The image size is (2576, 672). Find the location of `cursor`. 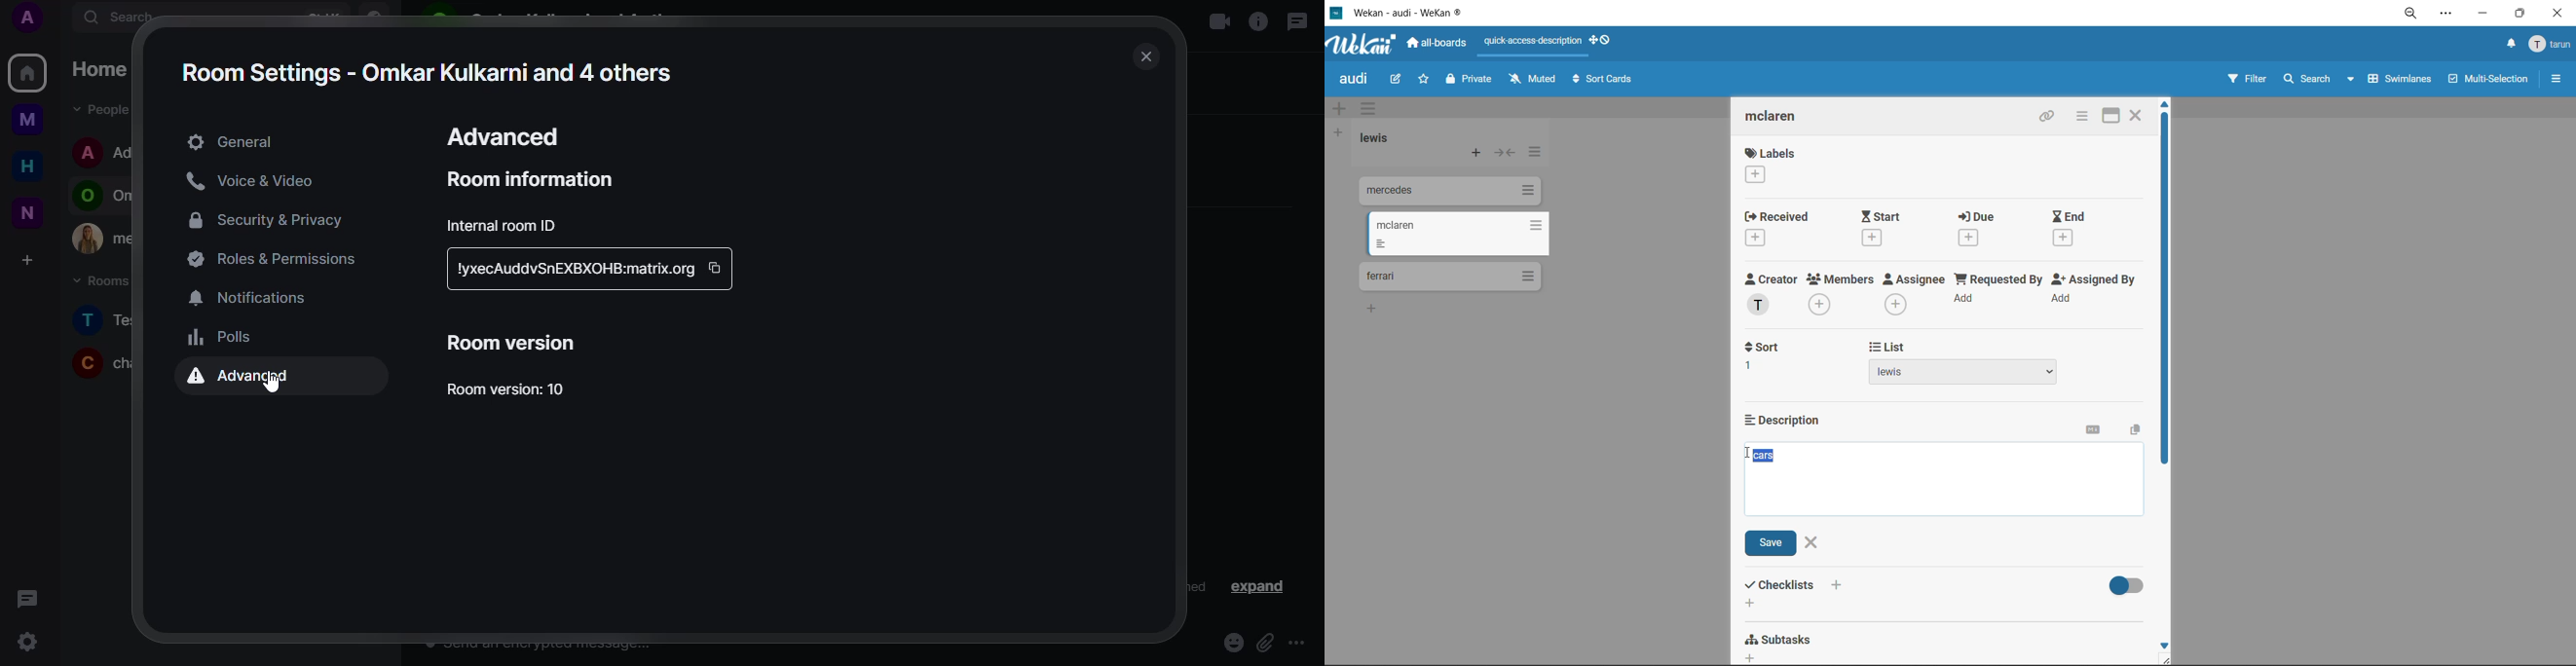

cursor is located at coordinates (272, 382).